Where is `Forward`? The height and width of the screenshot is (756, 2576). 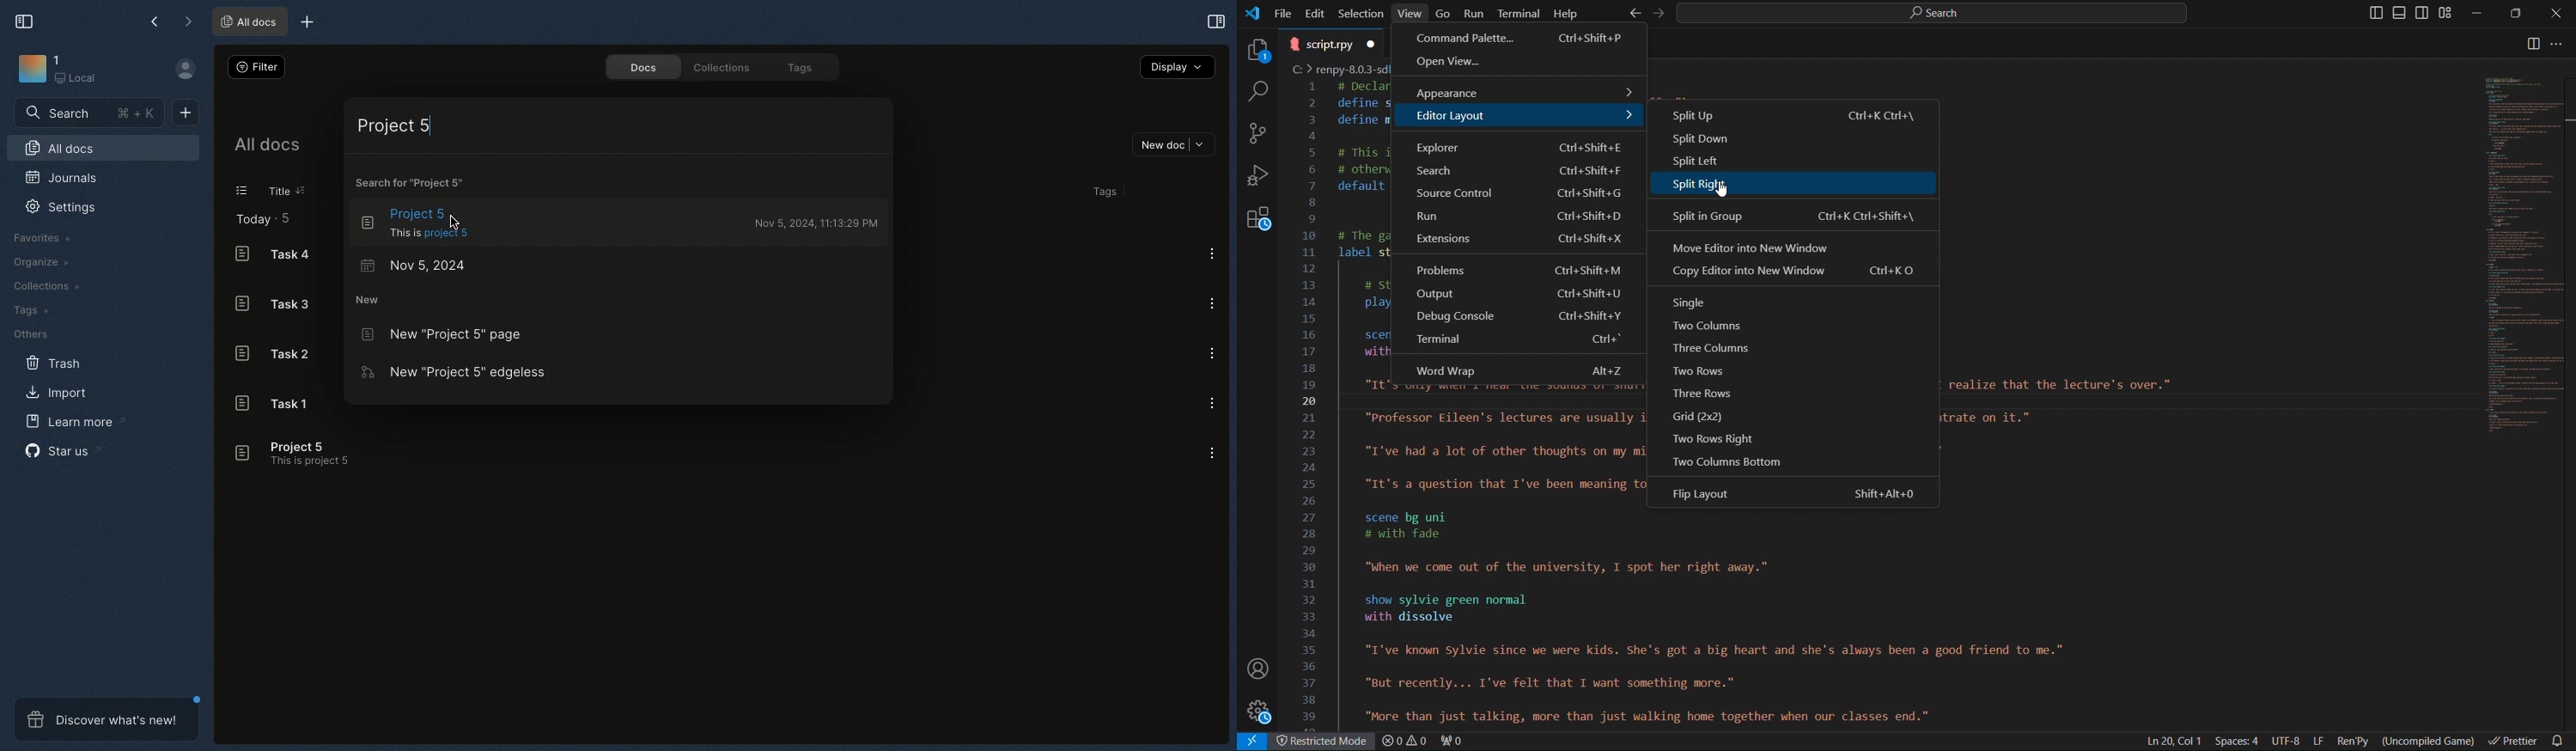 Forward is located at coordinates (1655, 13).